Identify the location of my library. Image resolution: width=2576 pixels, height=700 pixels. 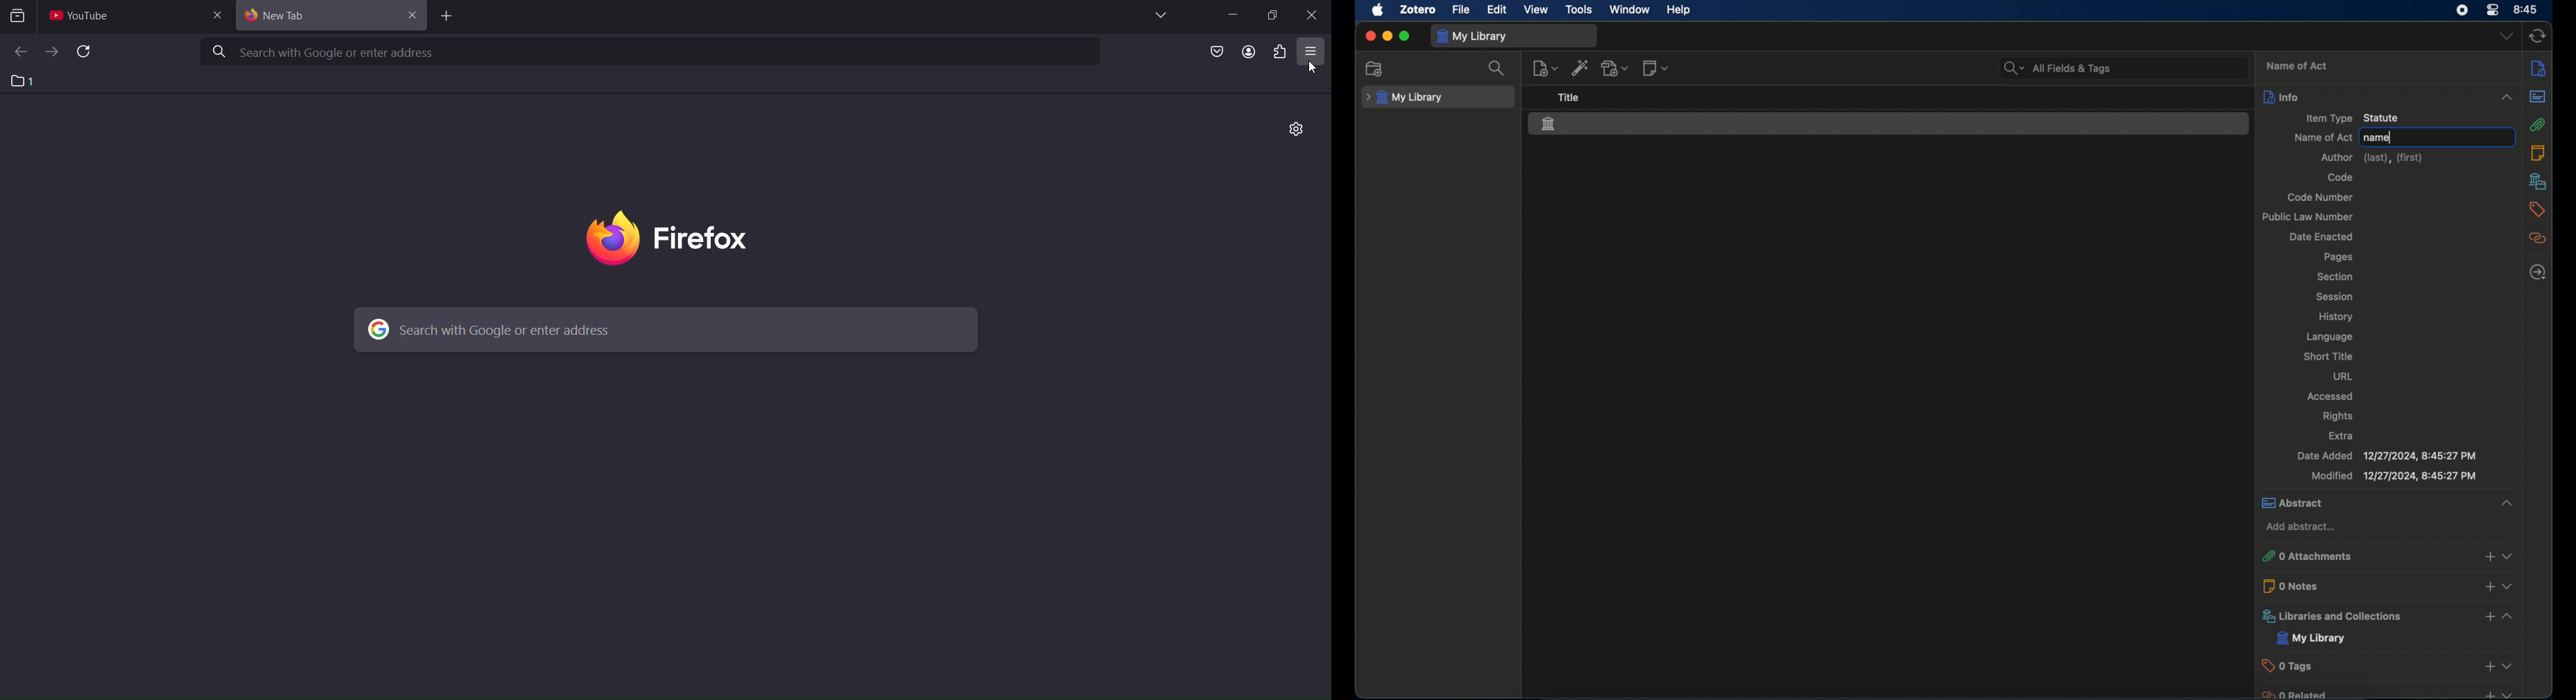
(1473, 36).